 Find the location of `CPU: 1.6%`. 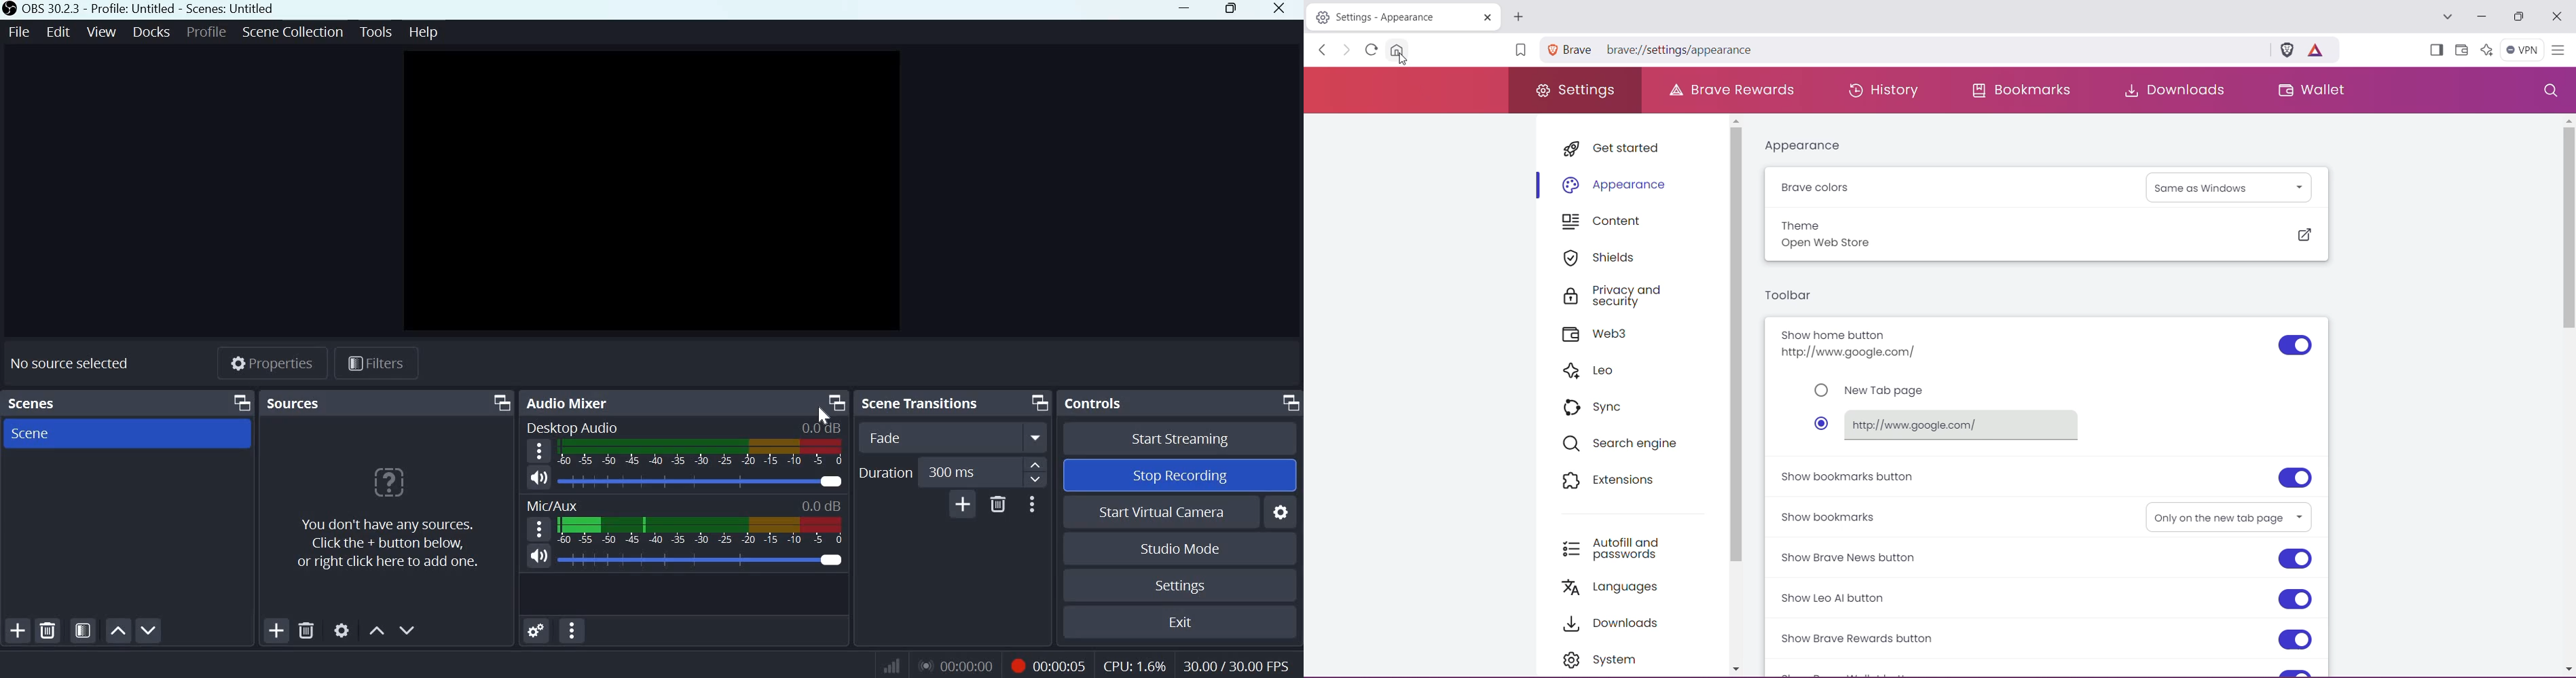

CPU: 1.6% is located at coordinates (1136, 662).